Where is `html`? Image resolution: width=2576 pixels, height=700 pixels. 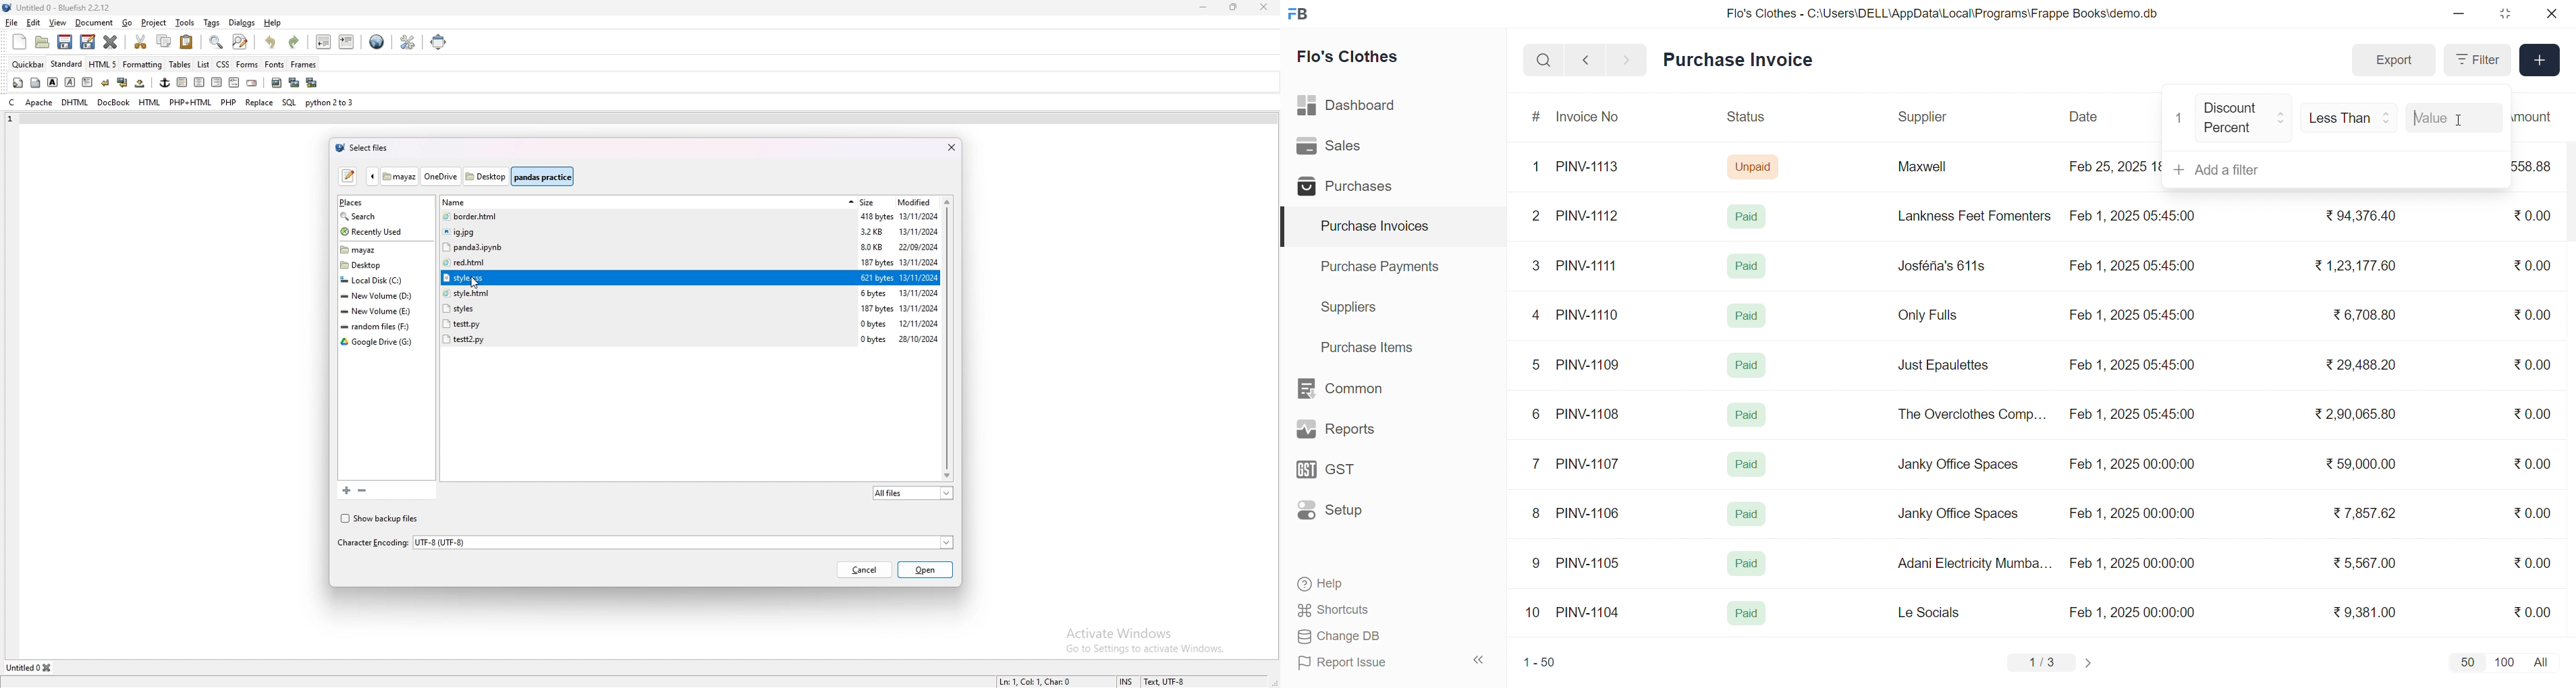 html is located at coordinates (150, 103).